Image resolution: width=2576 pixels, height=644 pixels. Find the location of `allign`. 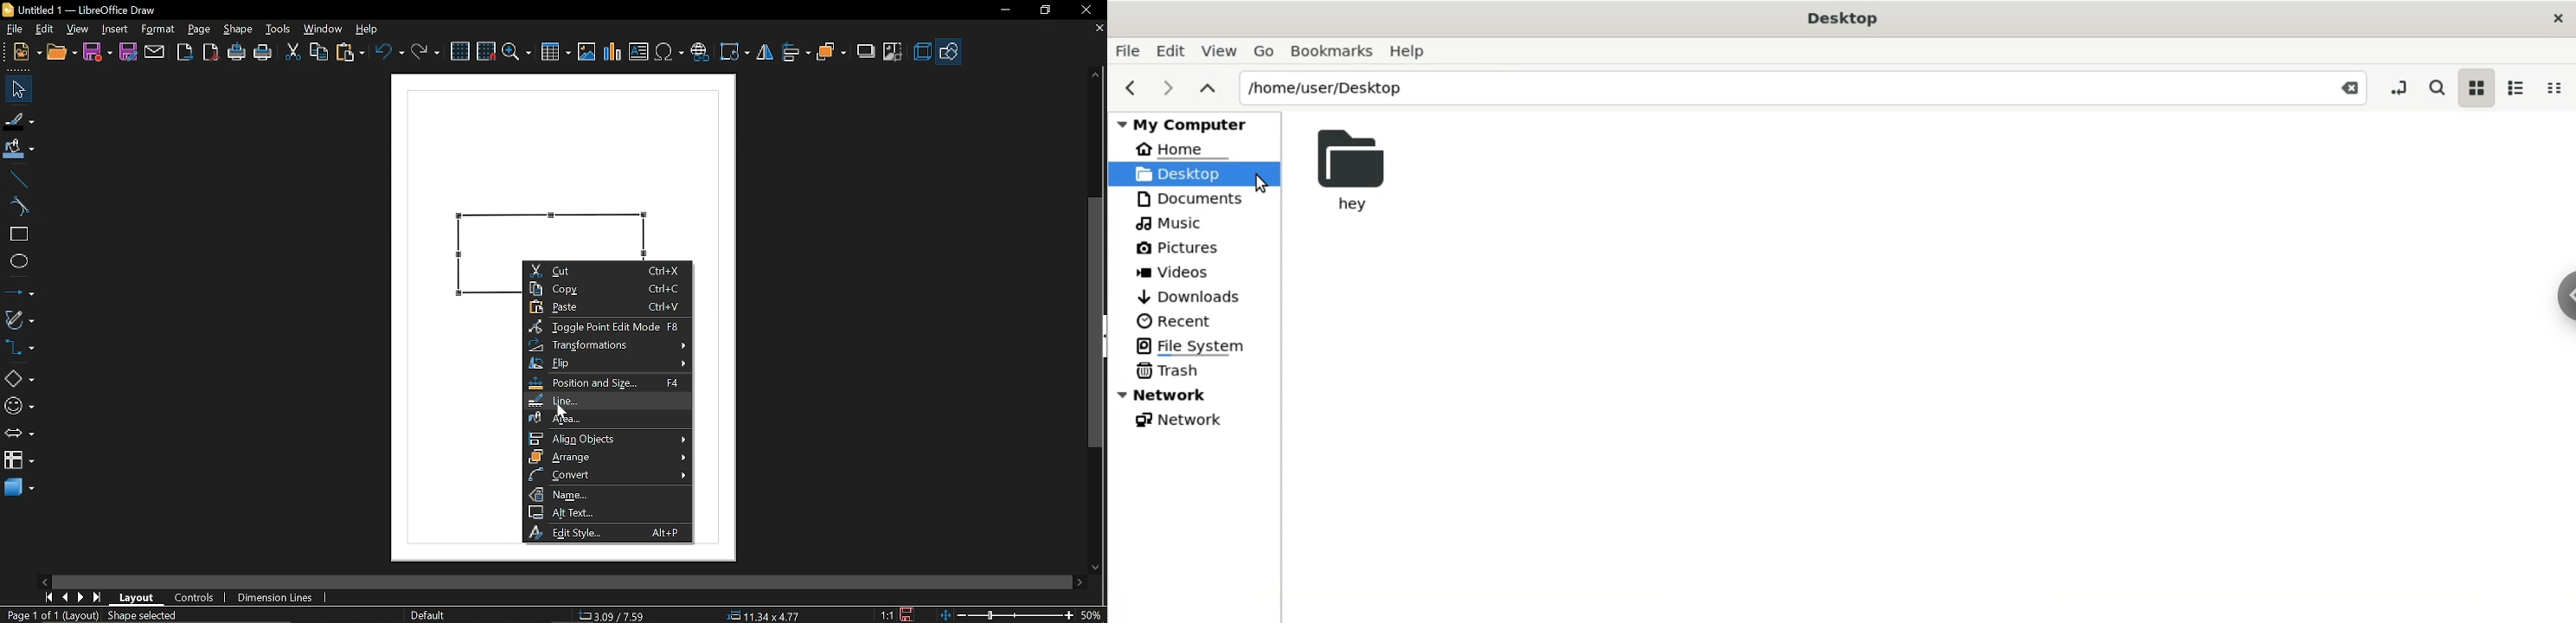

allign is located at coordinates (795, 53).